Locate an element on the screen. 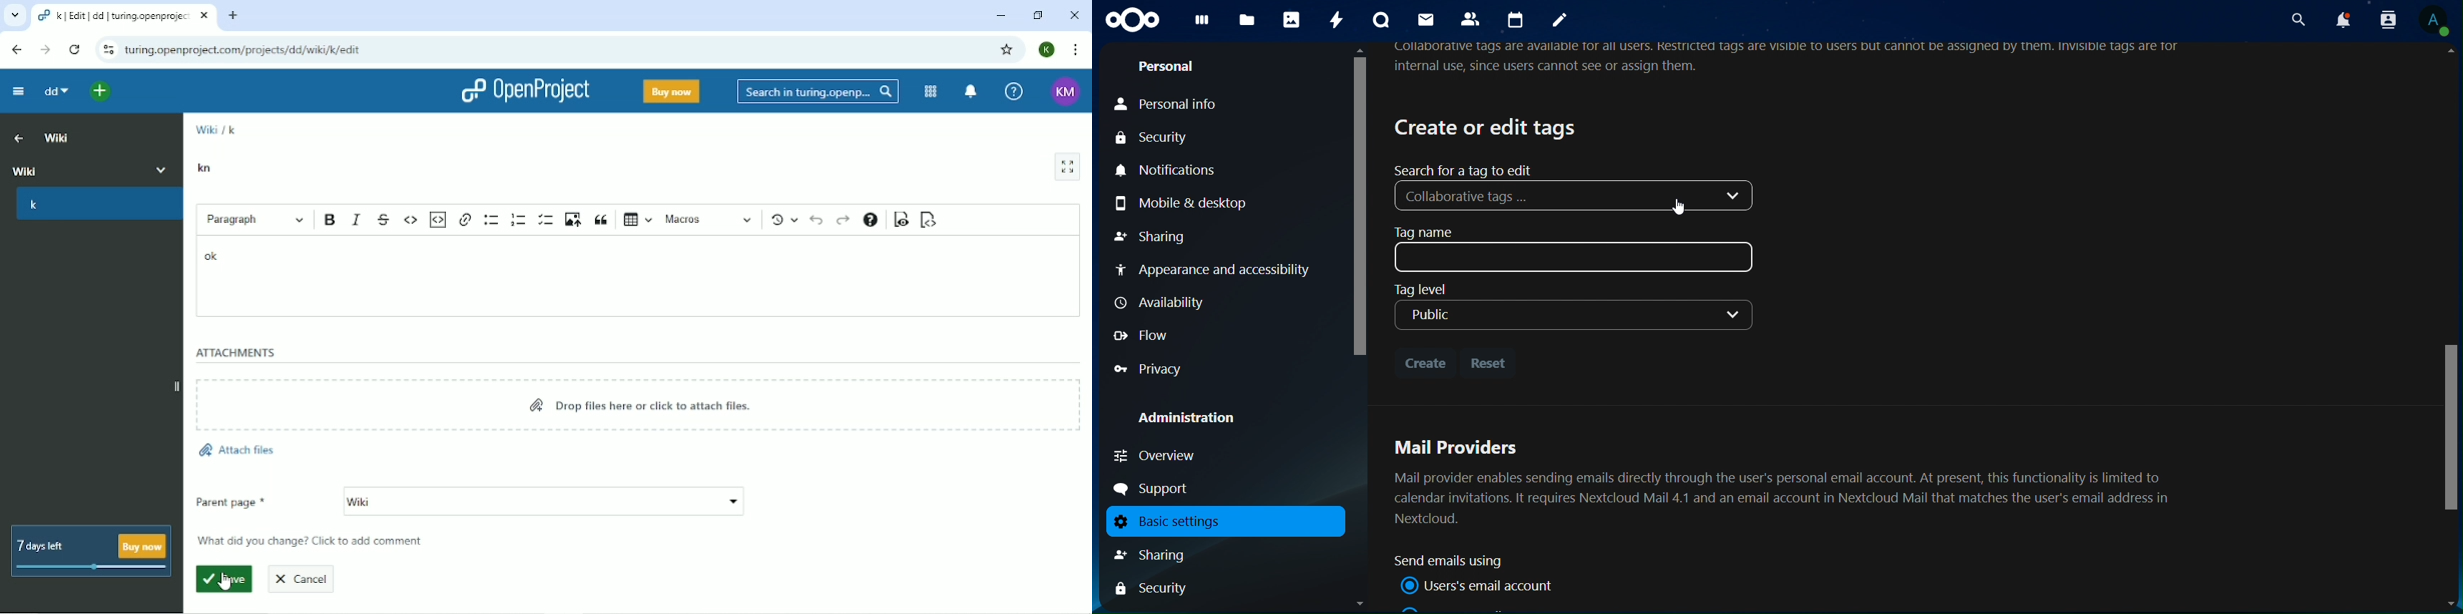  Cancel is located at coordinates (305, 579).